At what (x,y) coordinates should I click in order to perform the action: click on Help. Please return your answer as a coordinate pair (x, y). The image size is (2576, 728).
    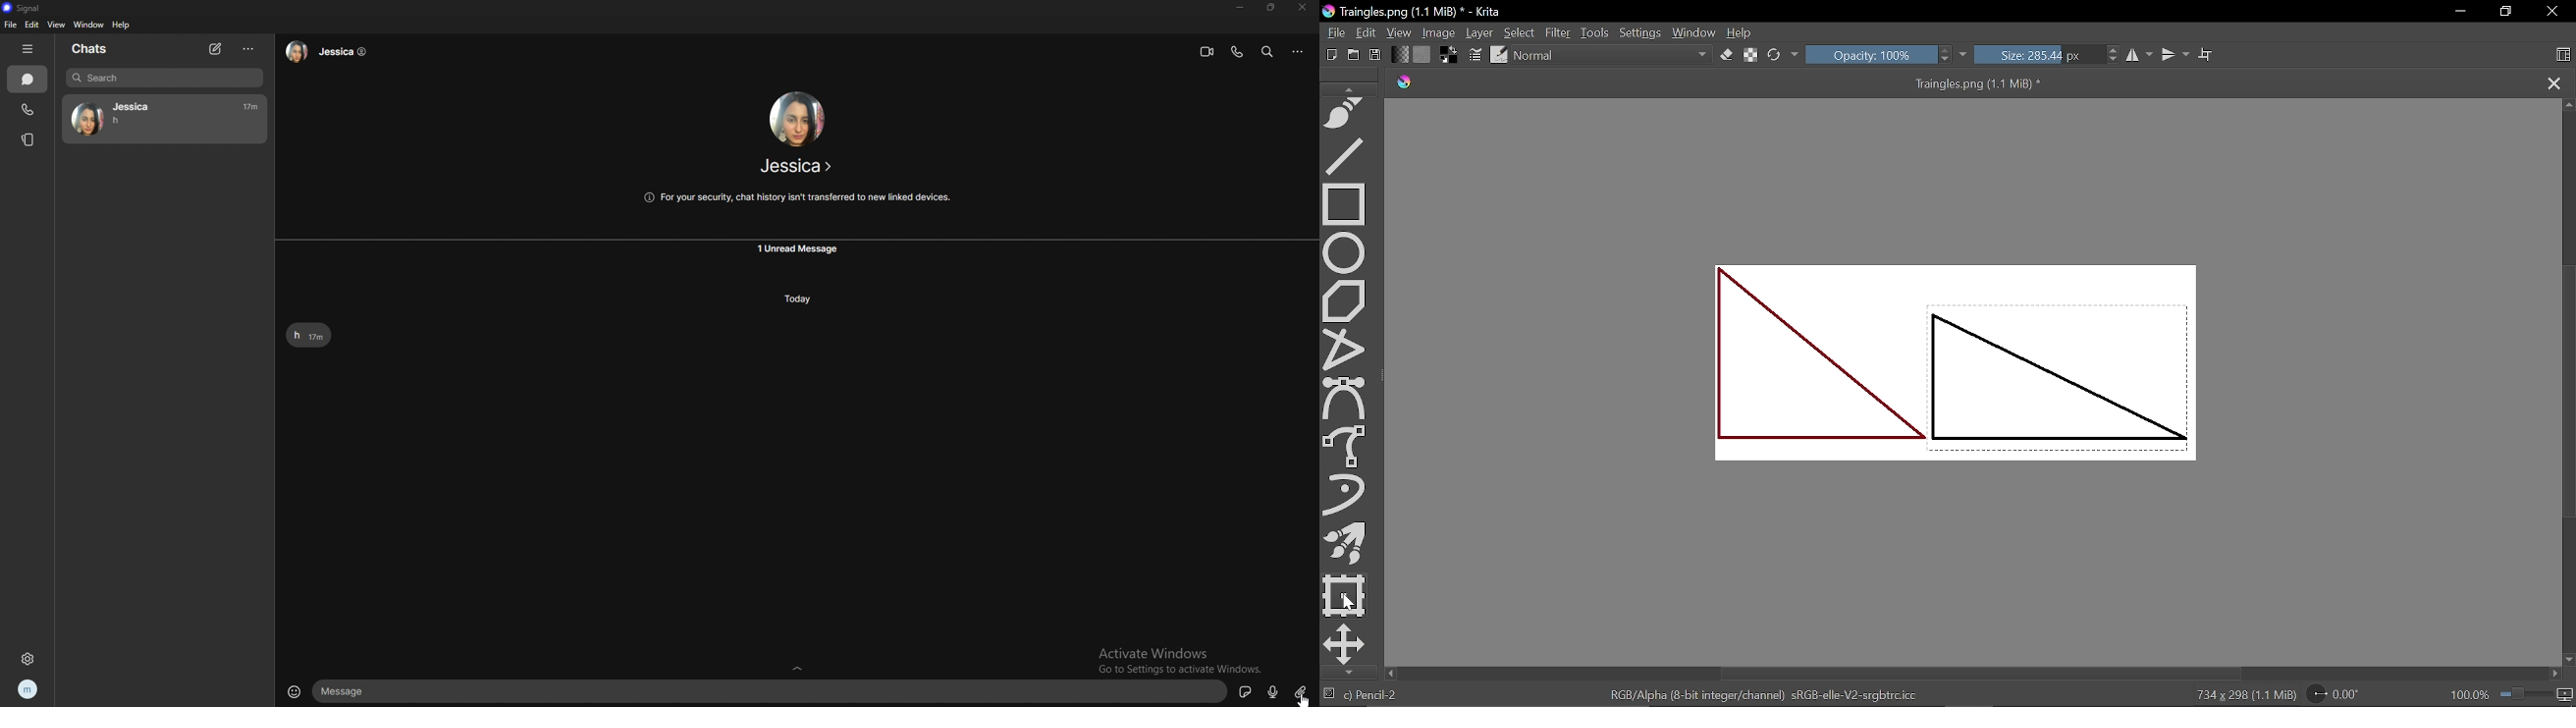
    Looking at the image, I should click on (1740, 33).